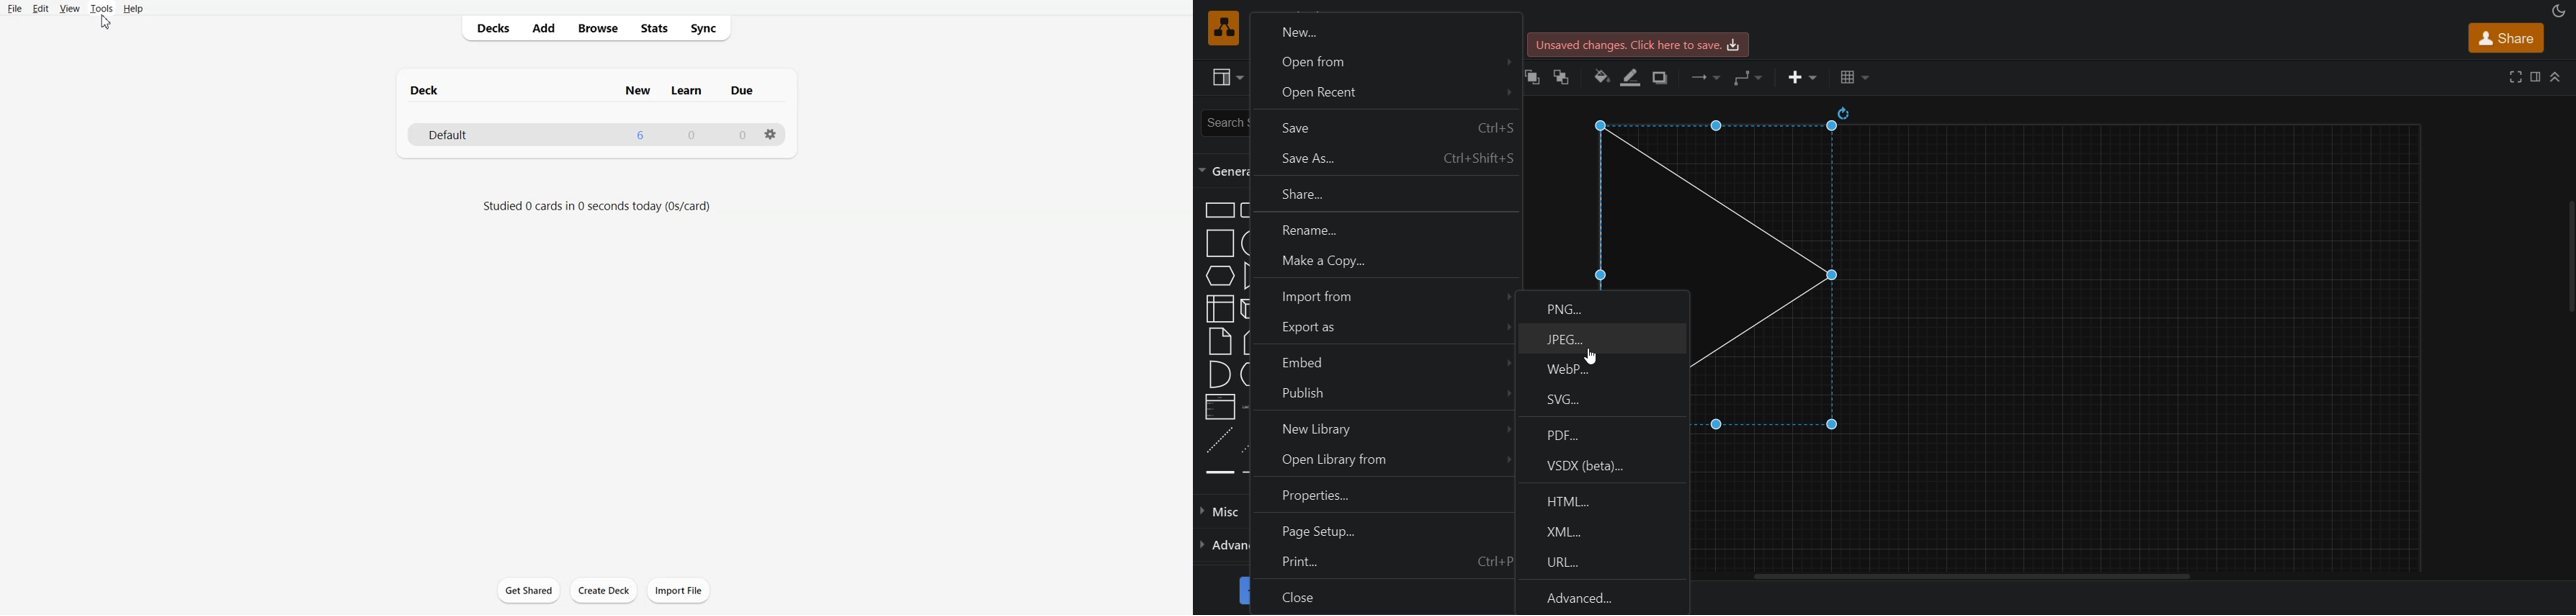 The height and width of the screenshot is (616, 2576). What do you see at coordinates (771, 134) in the screenshot?
I see `Settings` at bounding box center [771, 134].